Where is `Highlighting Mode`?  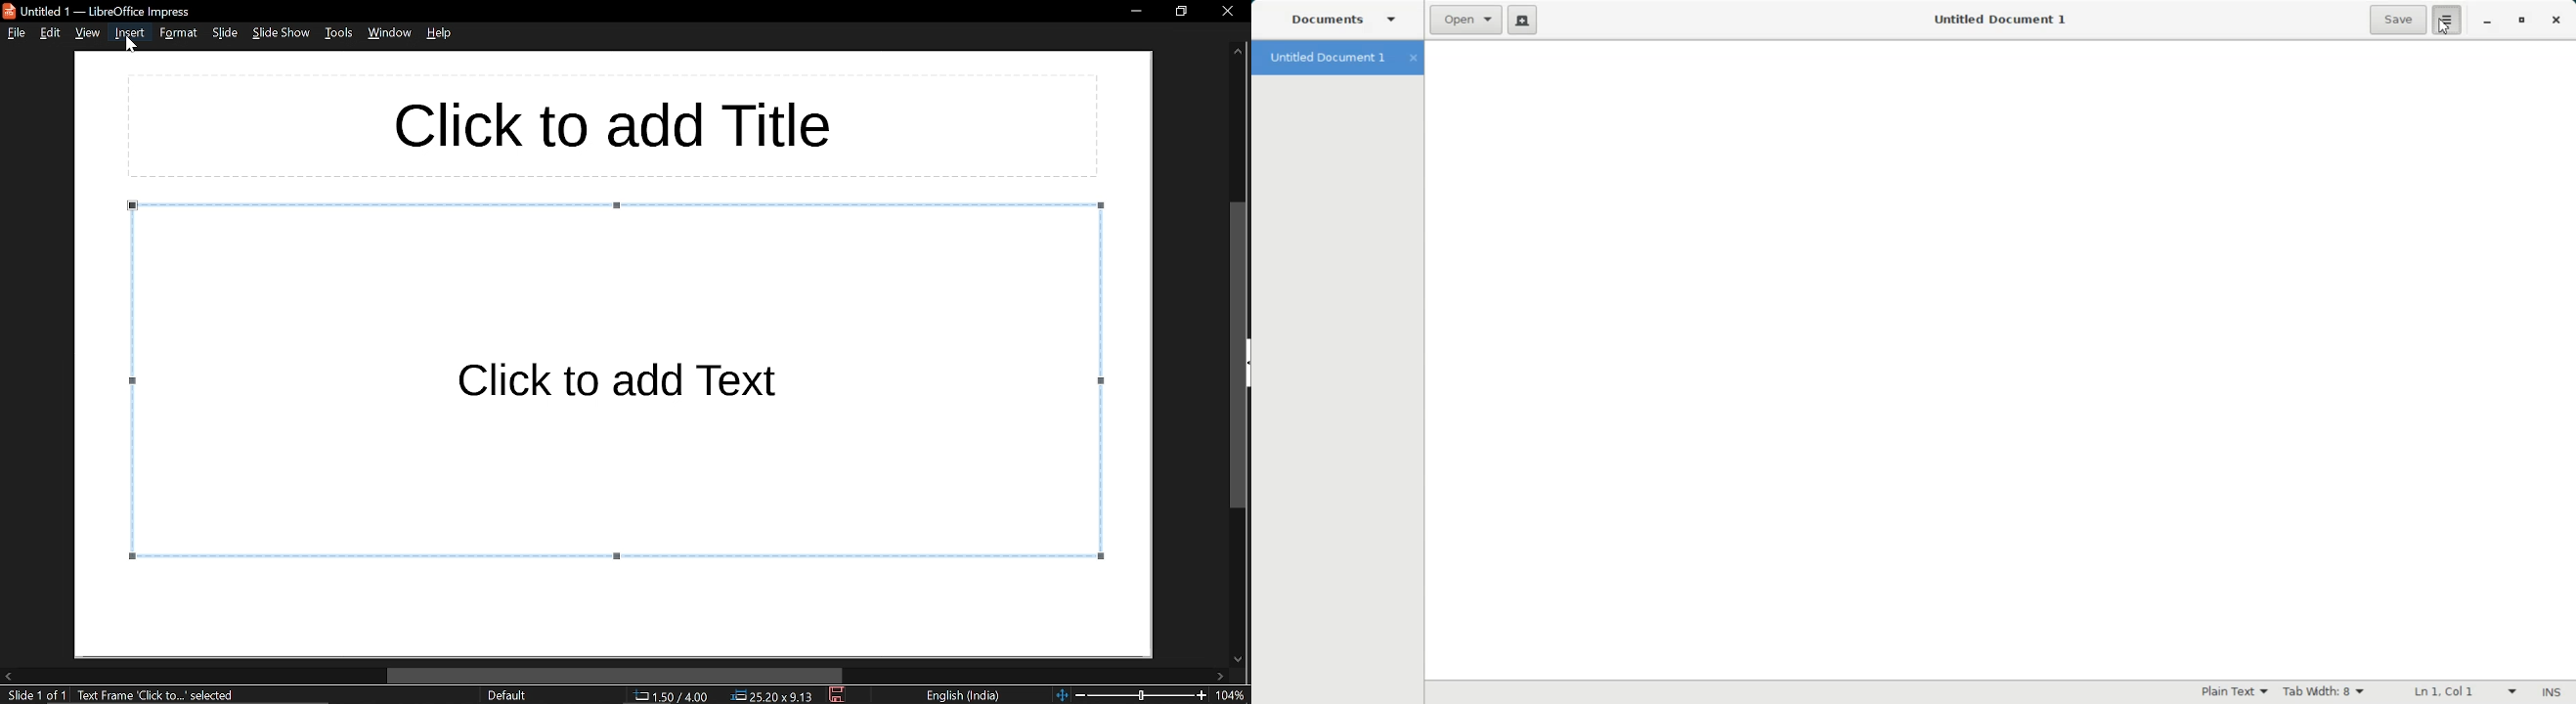 Highlighting Mode is located at coordinates (2235, 692).